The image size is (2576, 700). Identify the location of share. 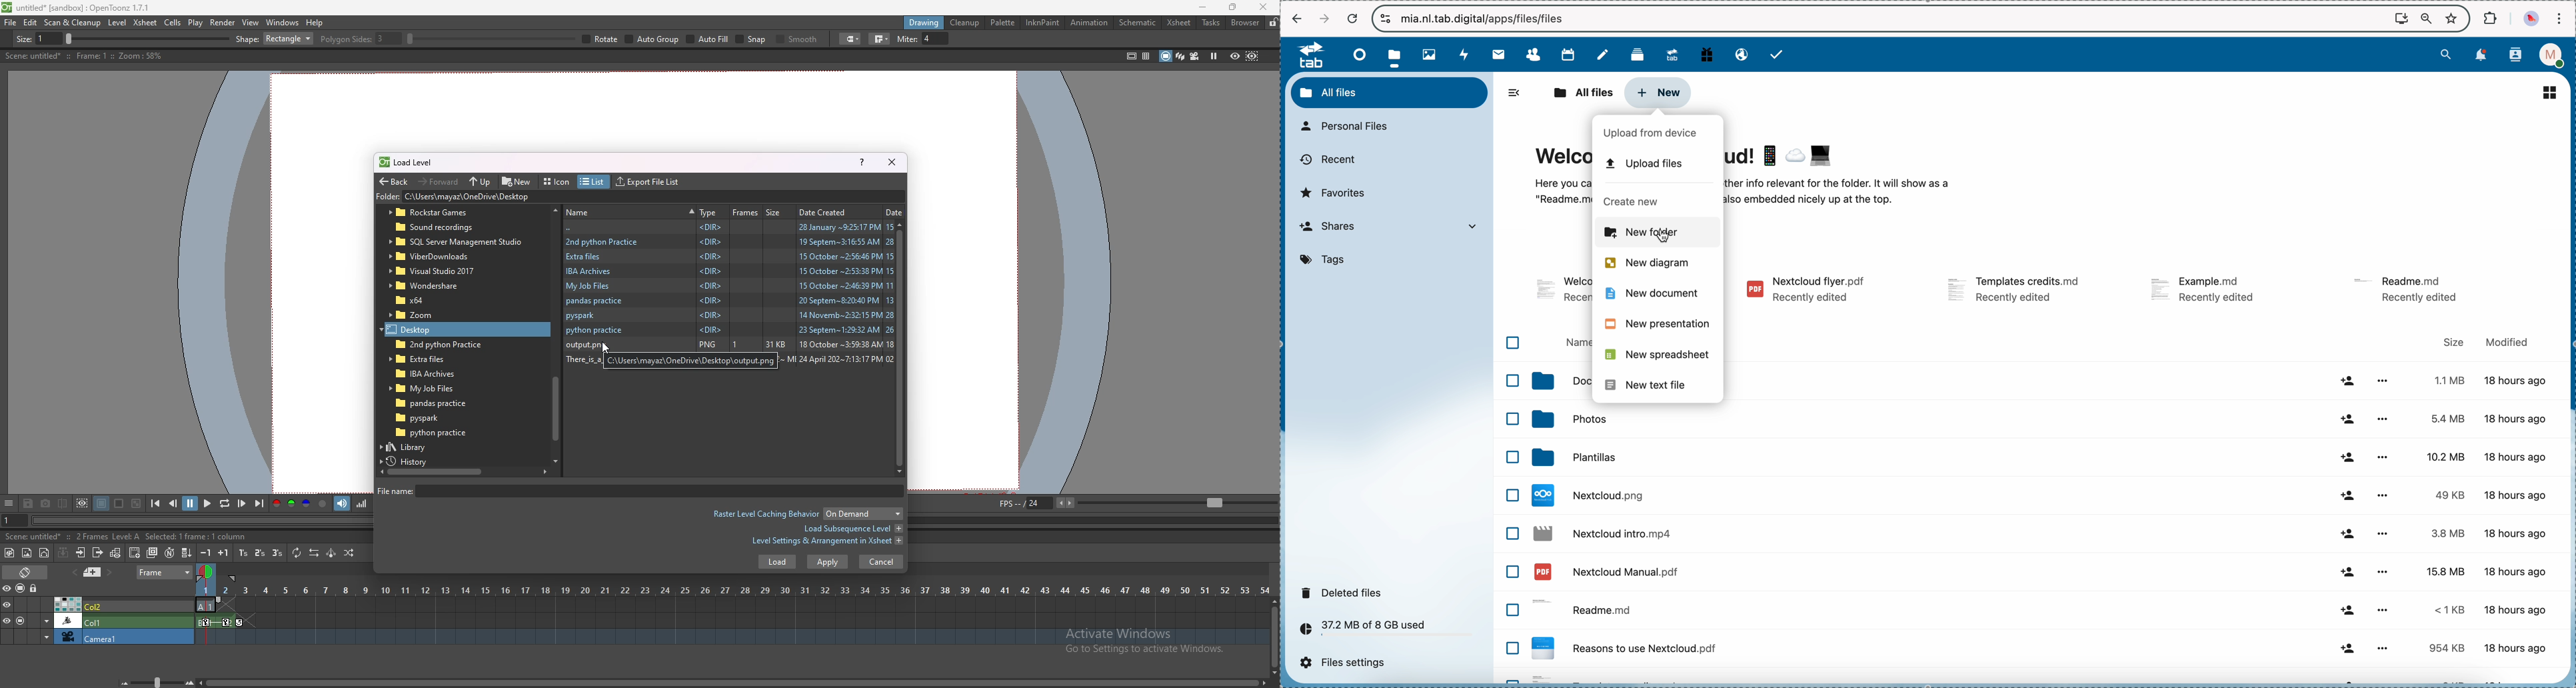
(2347, 380).